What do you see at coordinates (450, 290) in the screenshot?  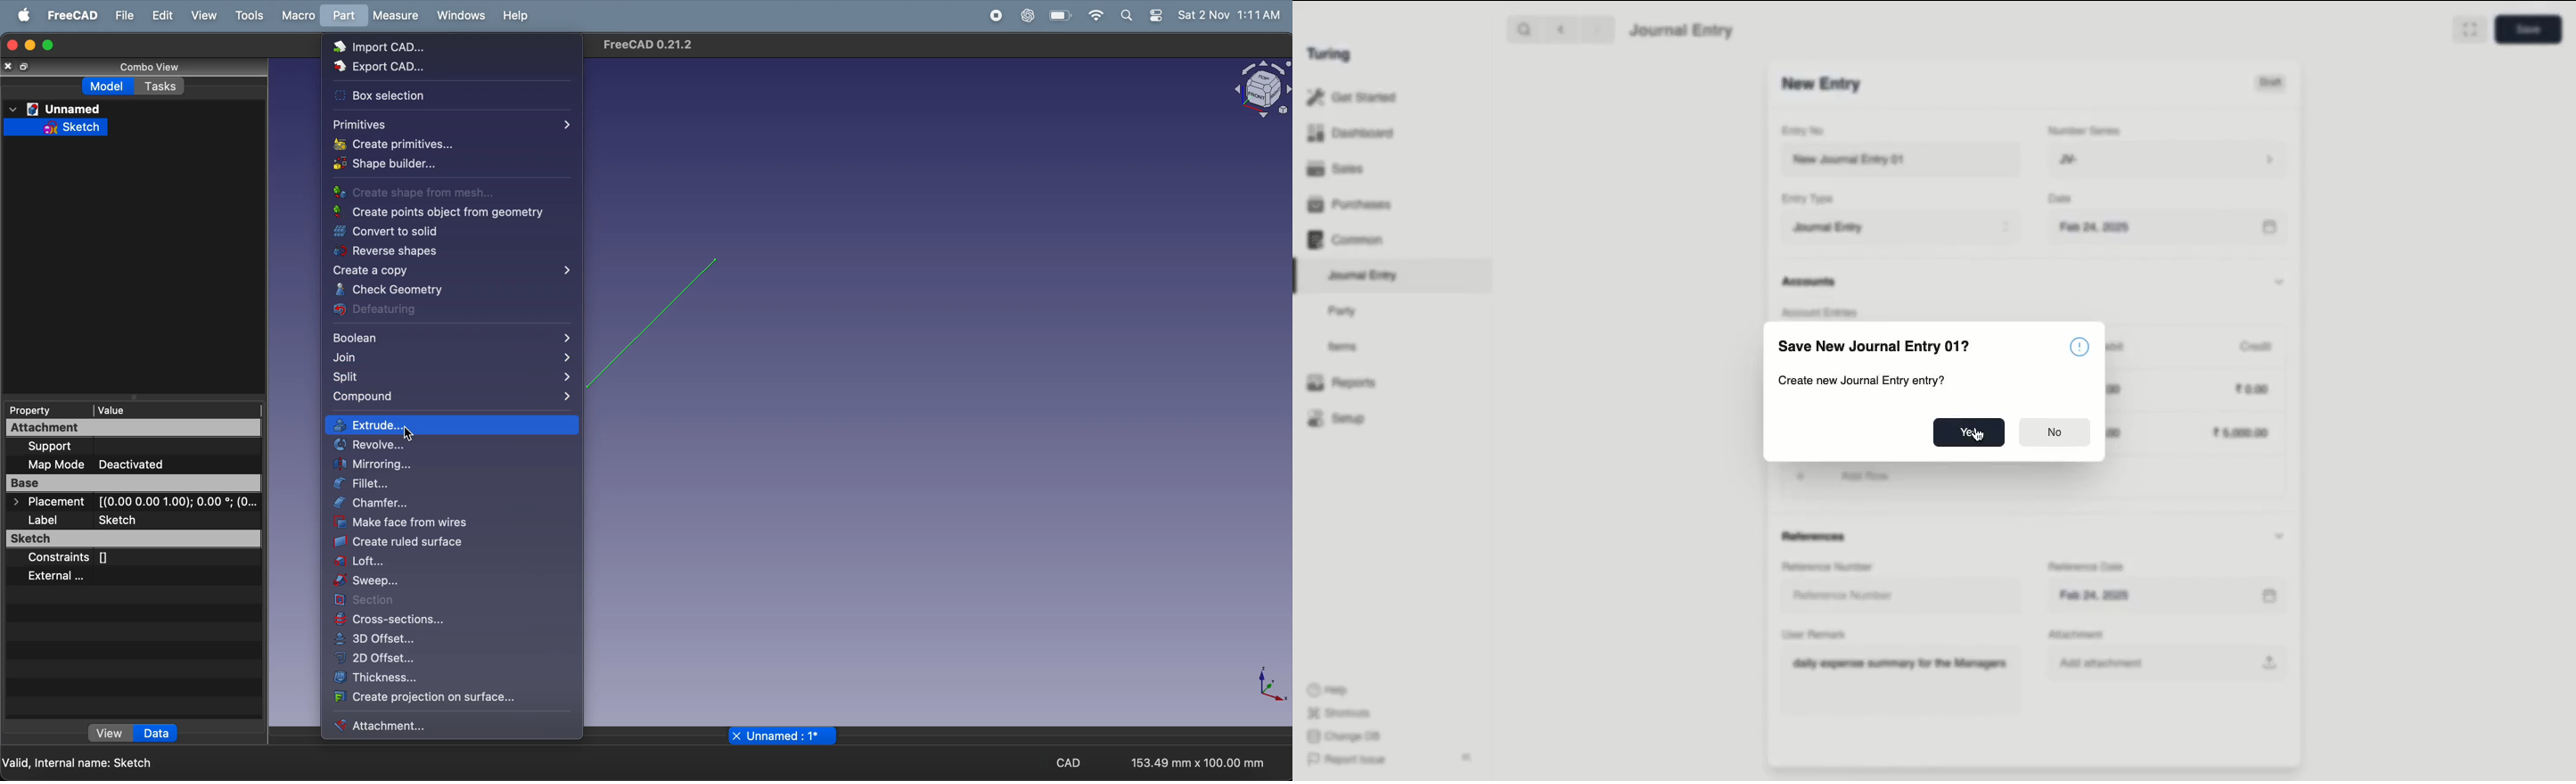 I see `check geometry` at bounding box center [450, 290].